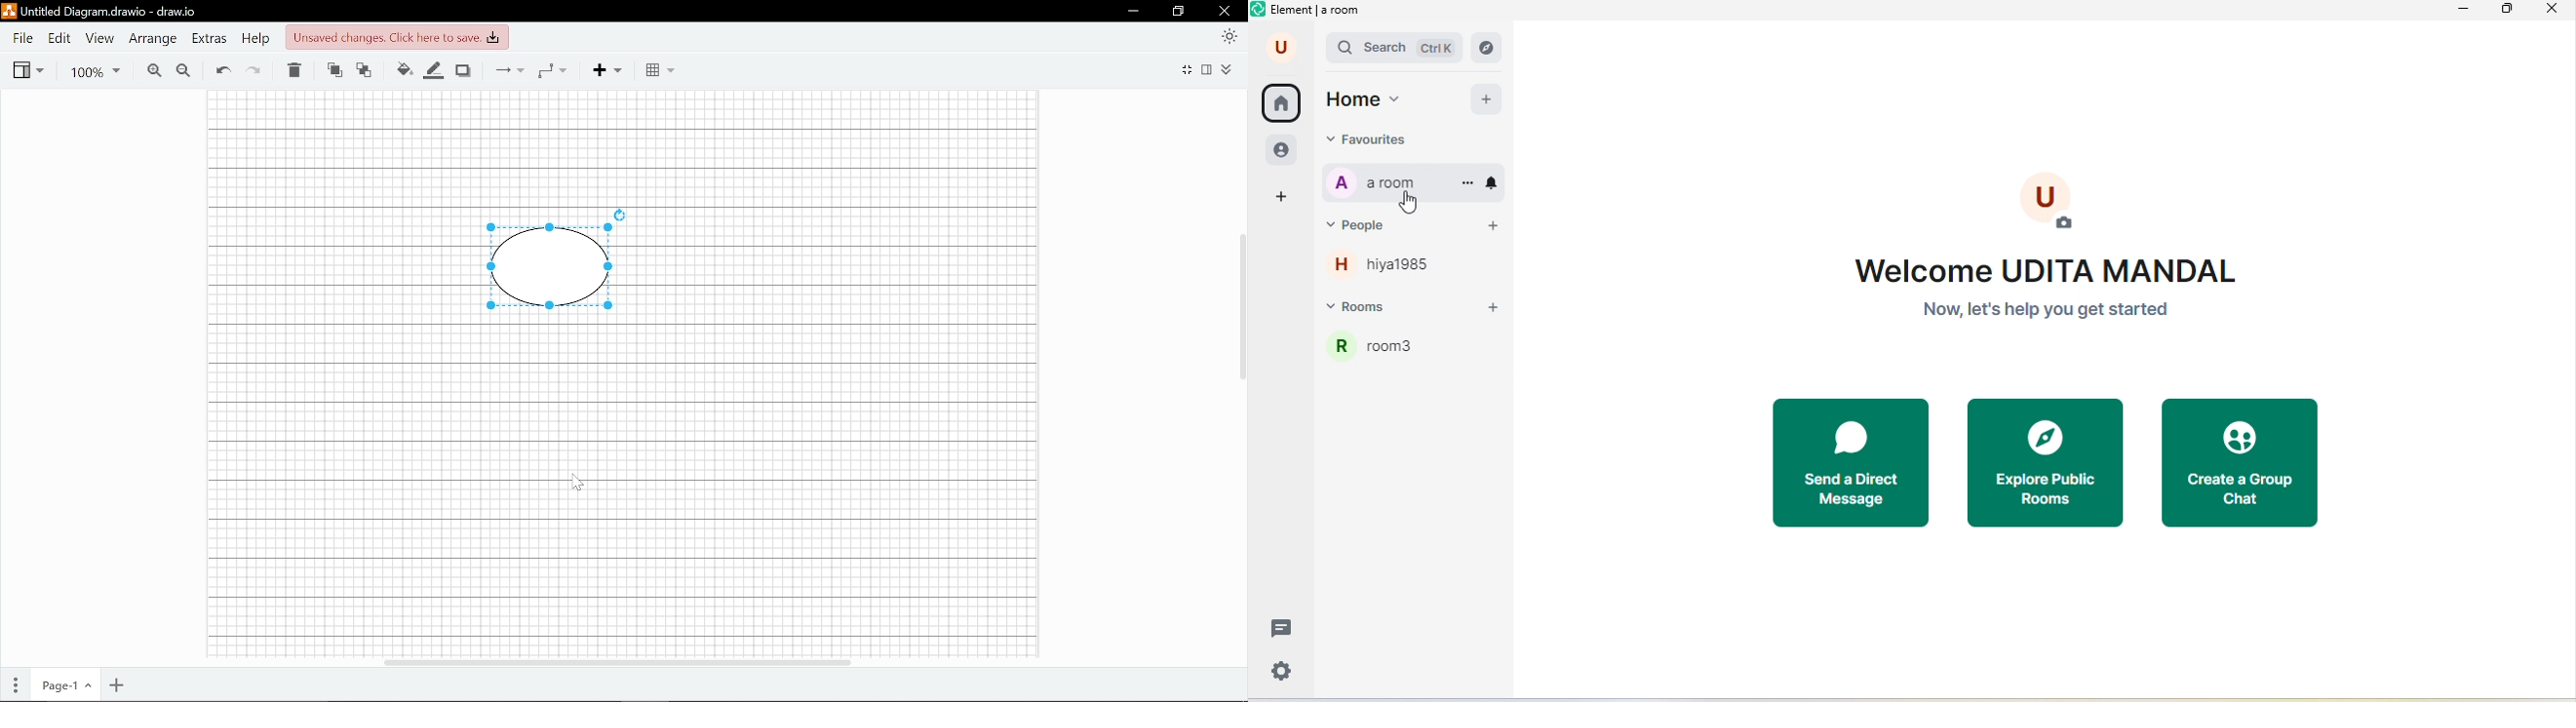  I want to click on maximize, so click(2508, 10).